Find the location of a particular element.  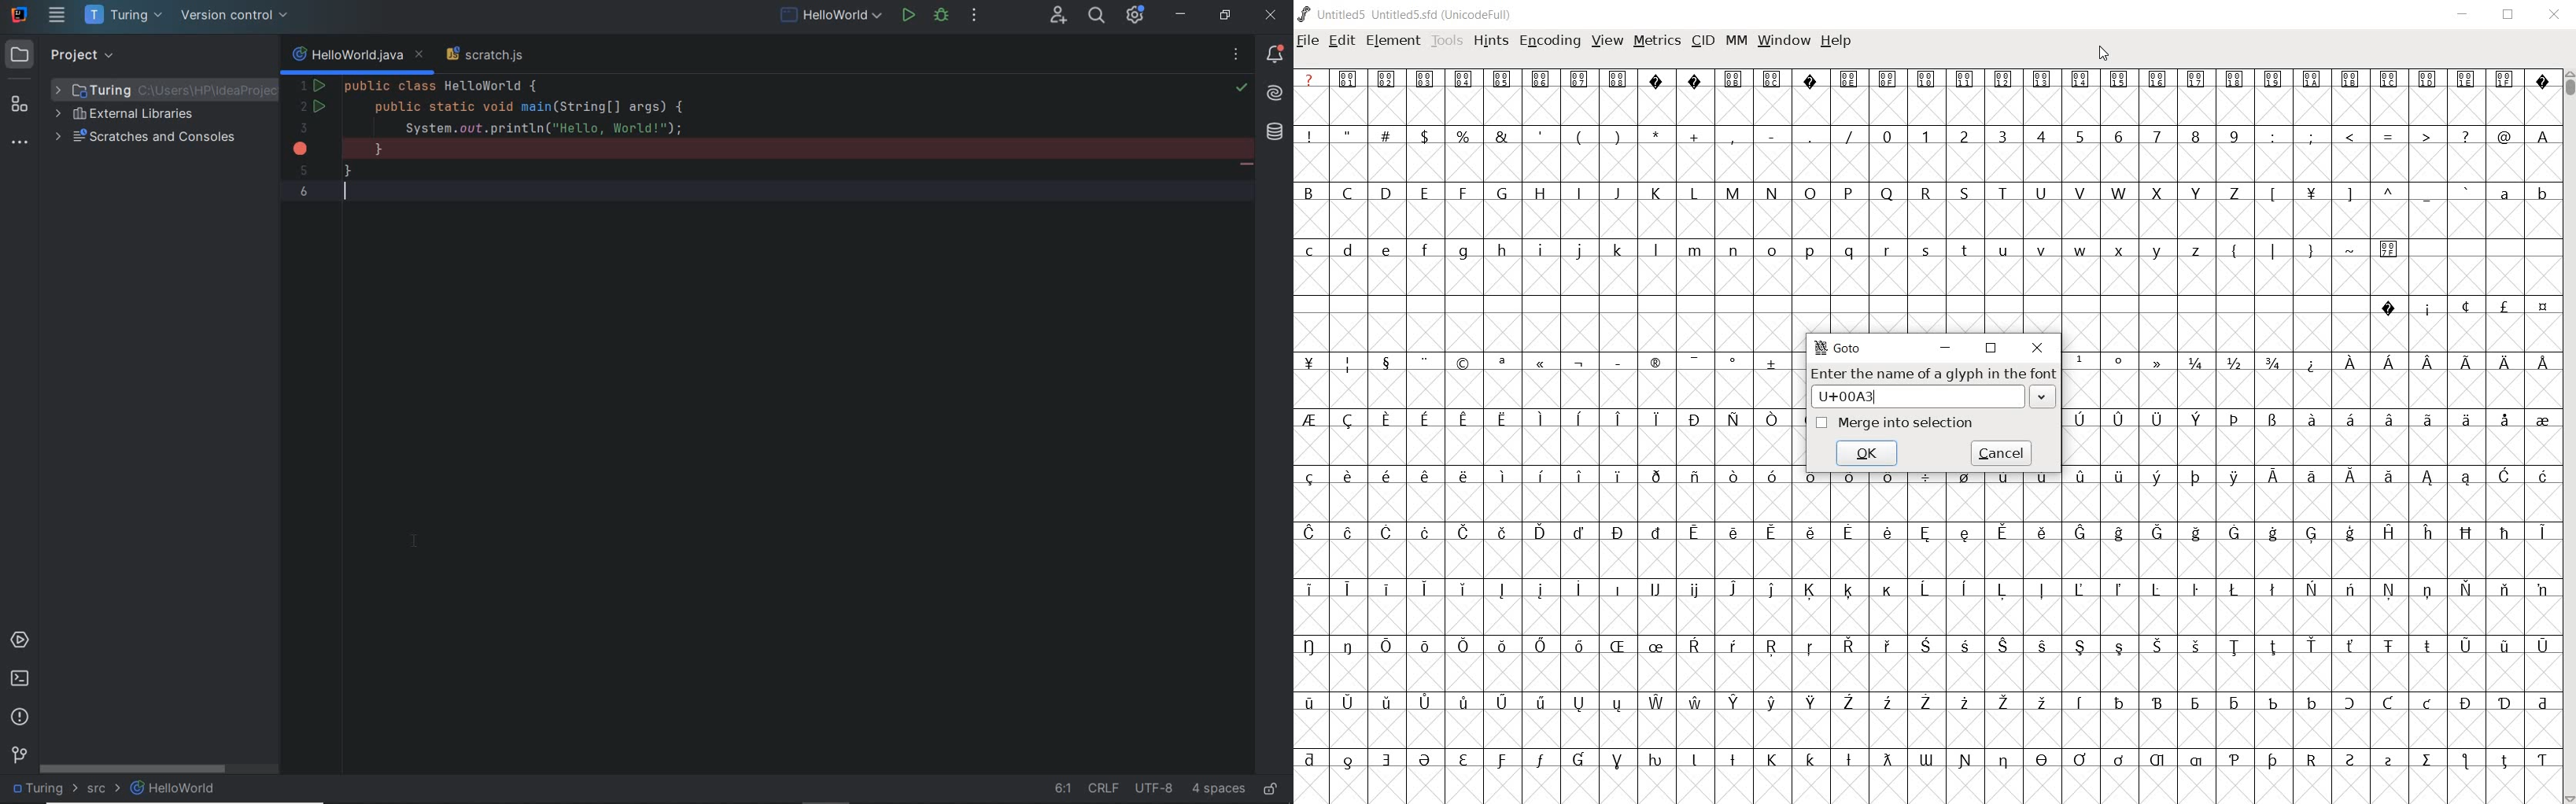

J is located at coordinates (1616, 193).